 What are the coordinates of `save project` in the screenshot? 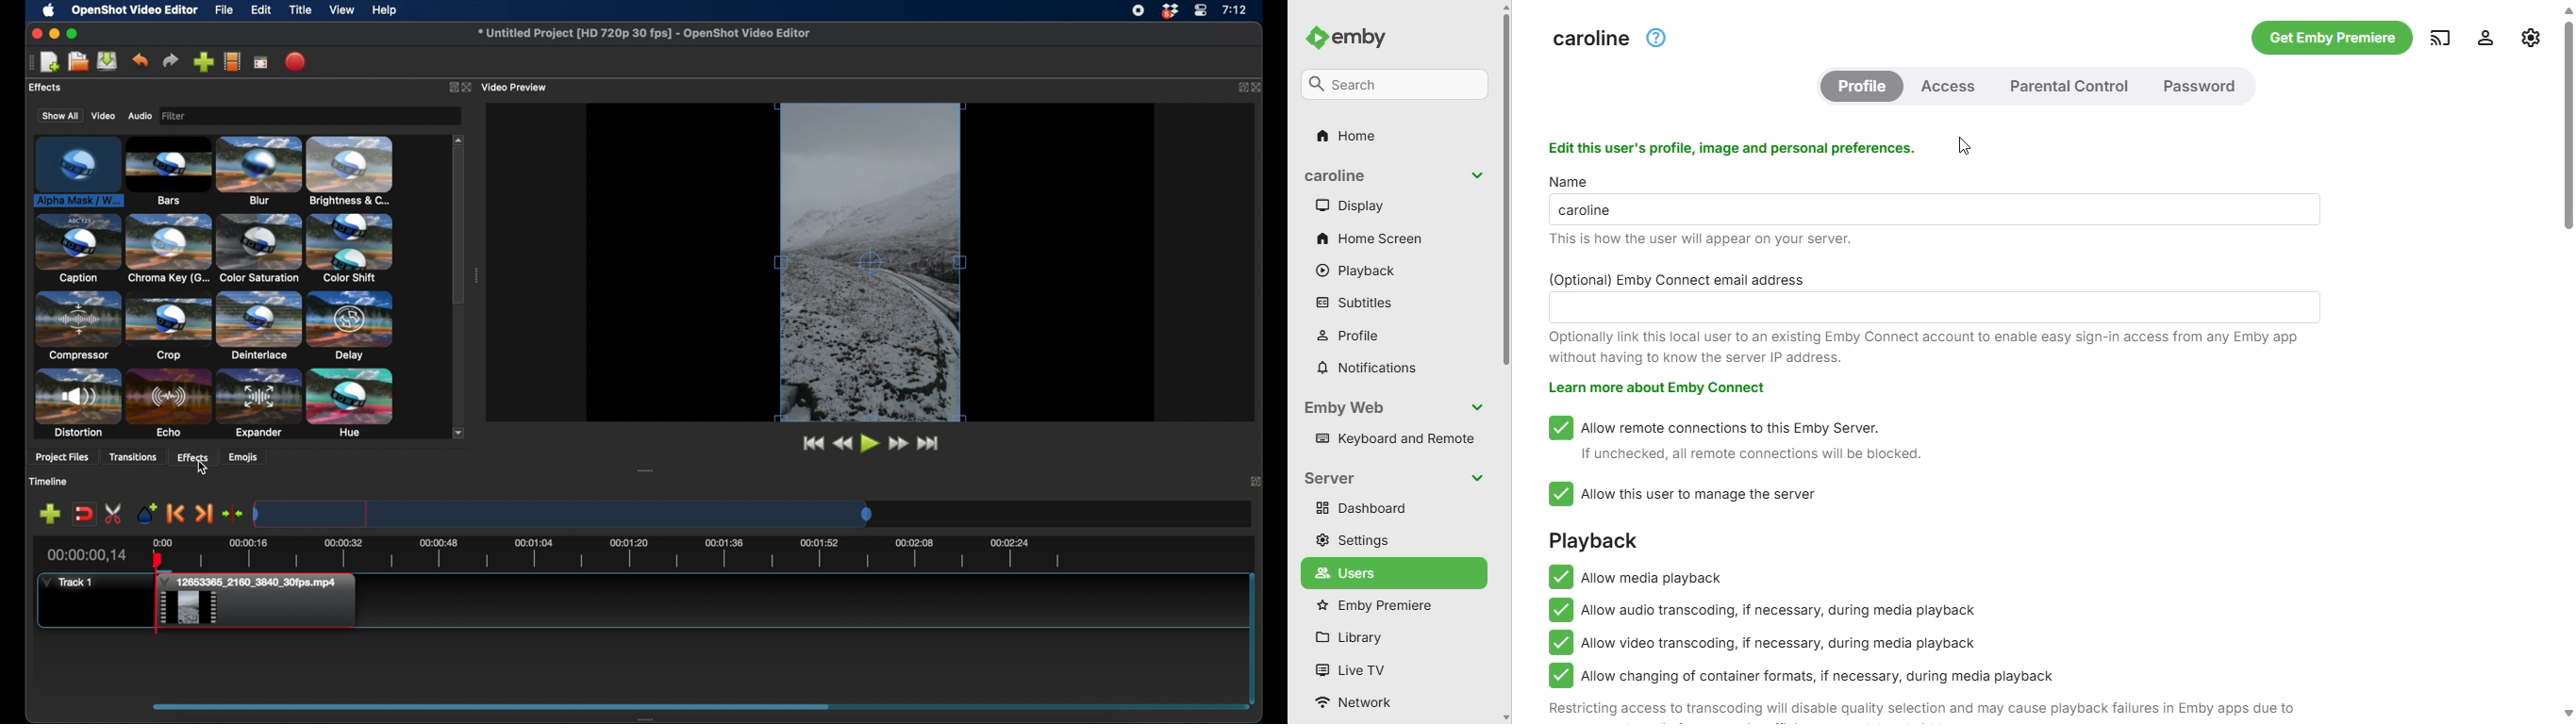 It's located at (107, 61).